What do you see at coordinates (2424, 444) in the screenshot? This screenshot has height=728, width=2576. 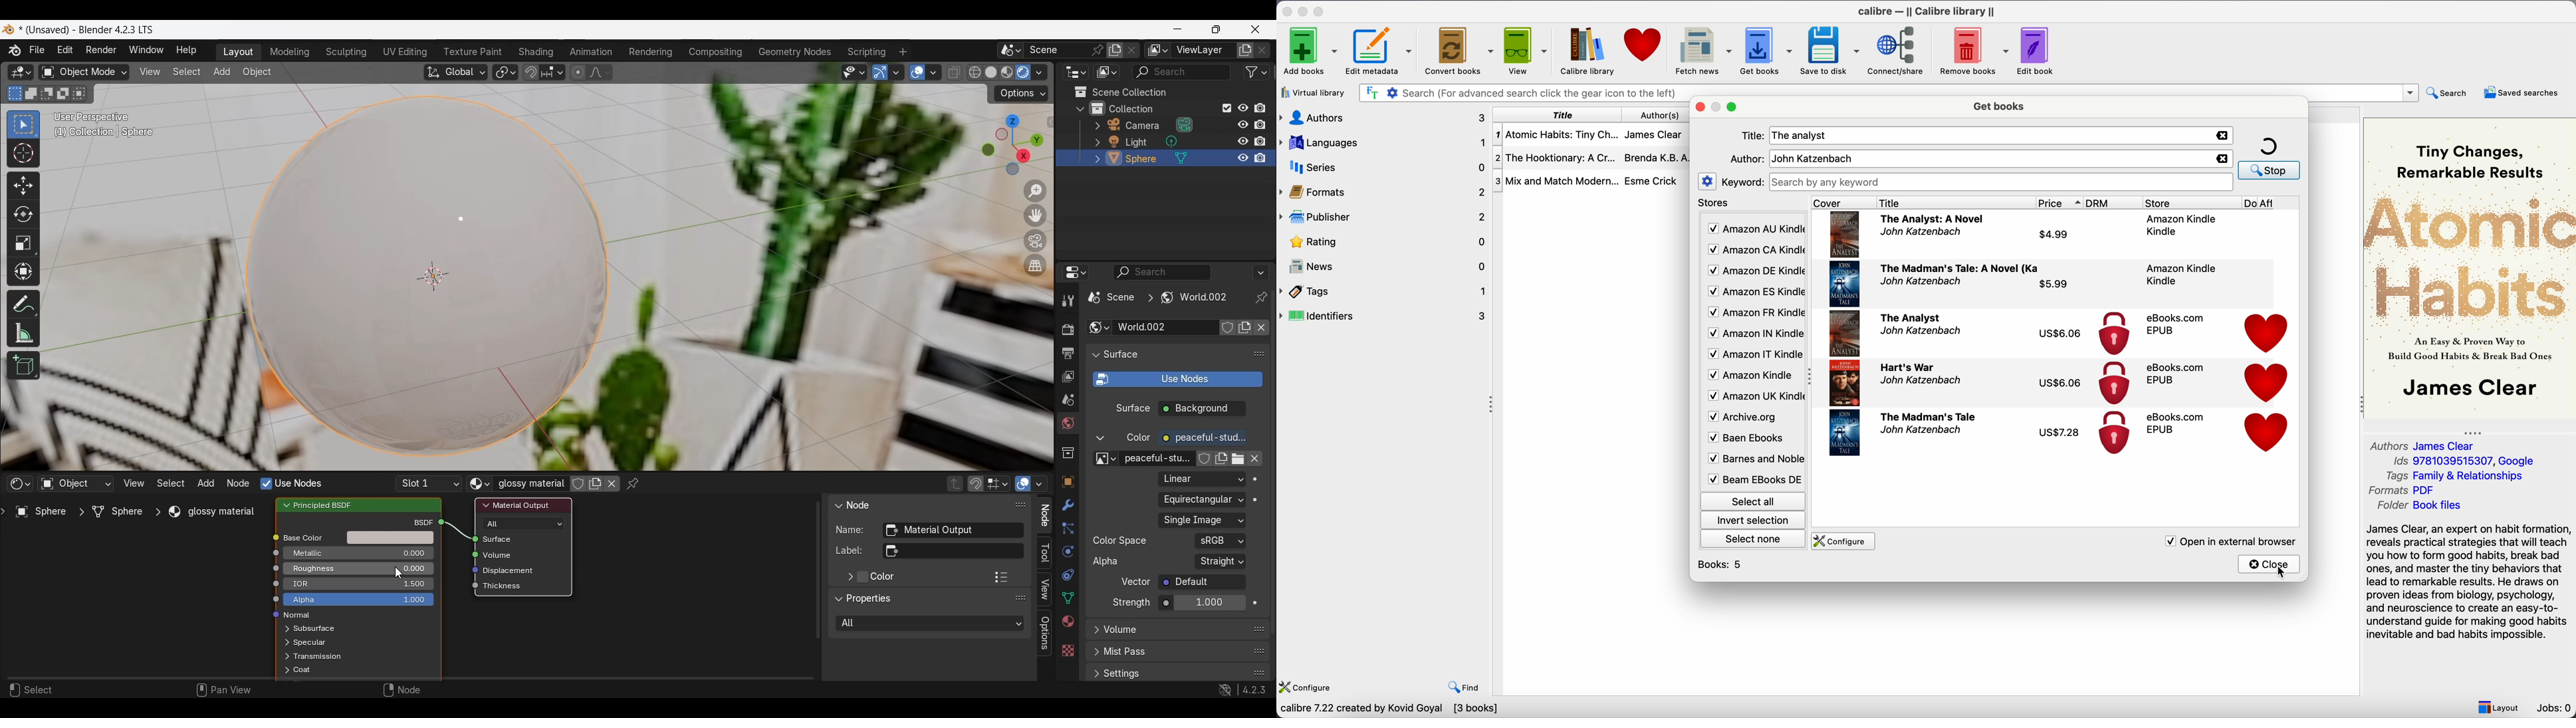 I see `Authors James Clear` at bounding box center [2424, 444].